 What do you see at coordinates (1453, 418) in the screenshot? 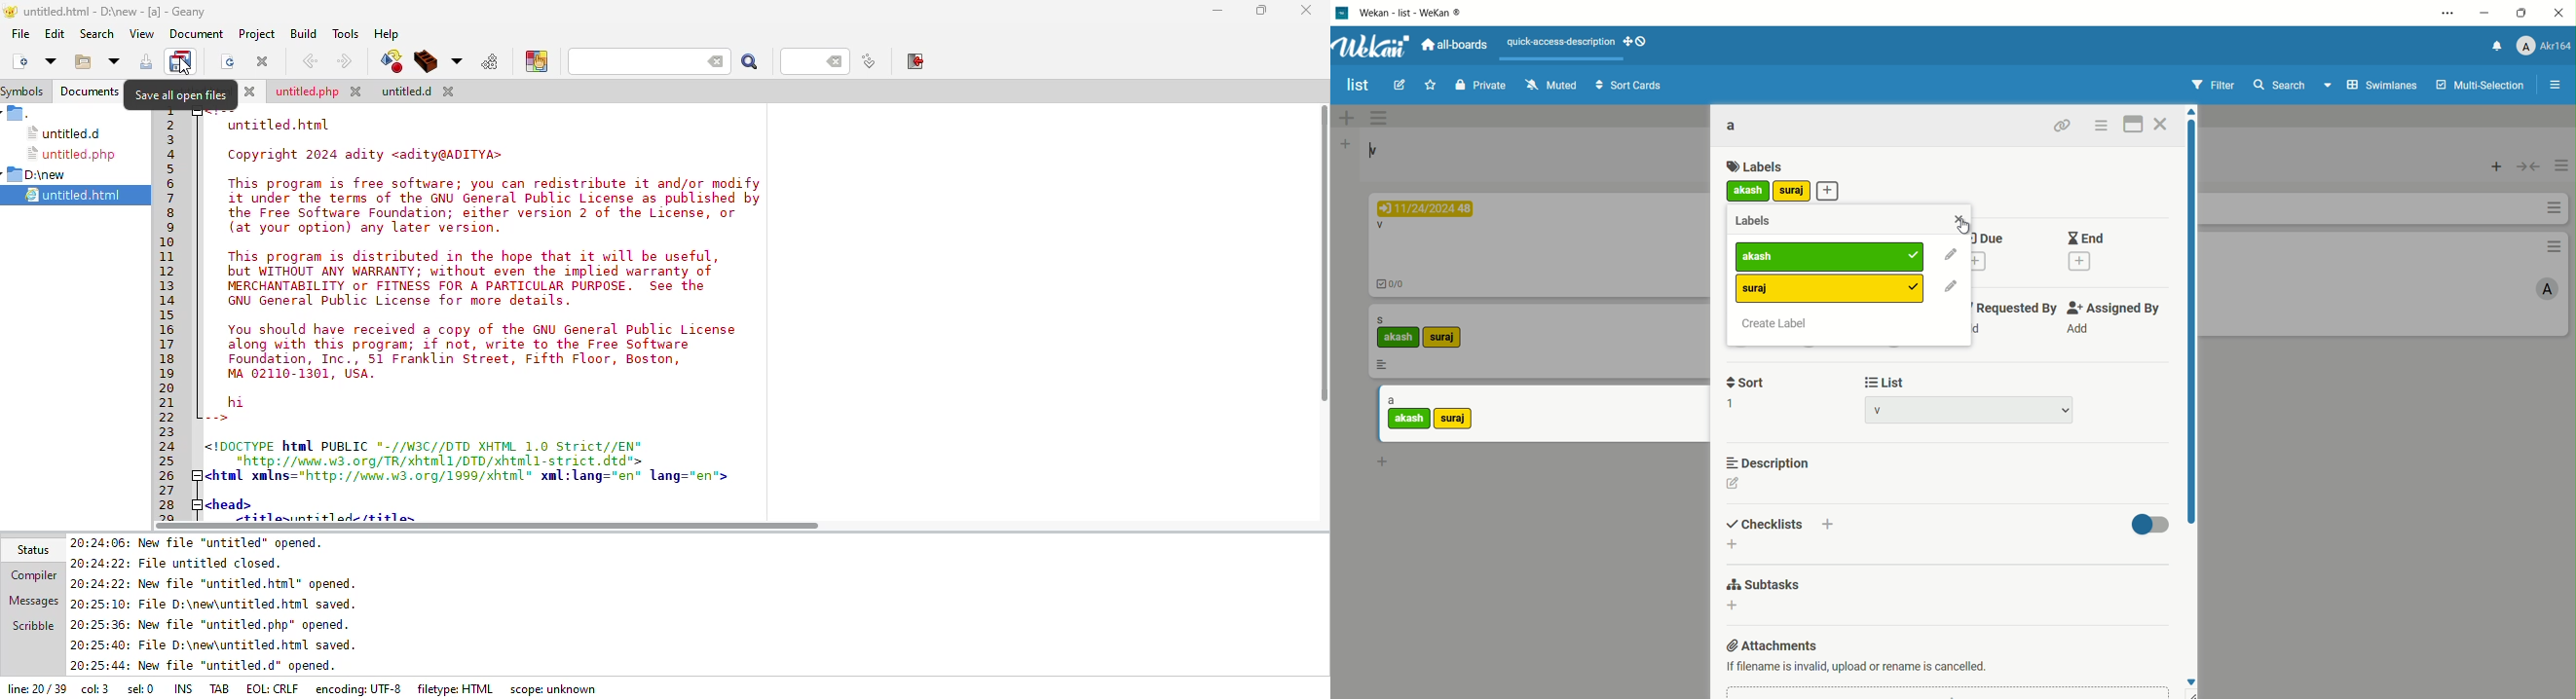
I see `suraj` at bounding box center [1453, 418].